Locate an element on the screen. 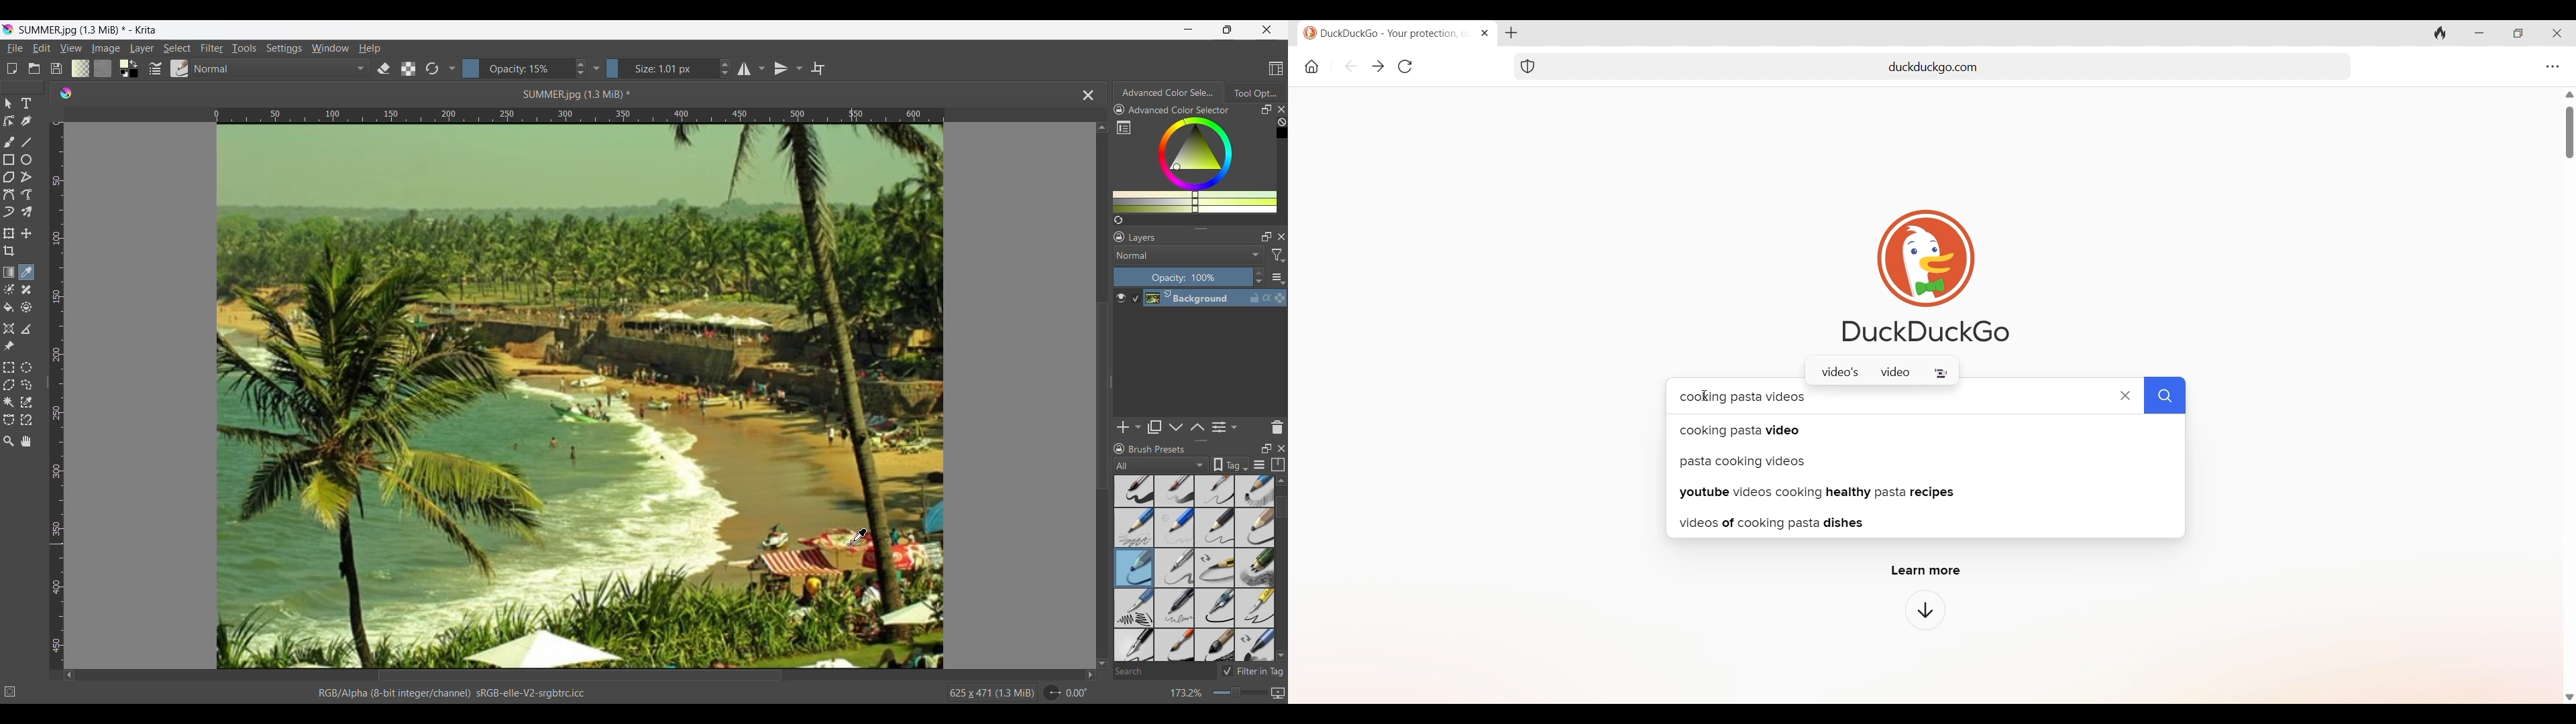  Close tab is located at coordinates (1484, 32).